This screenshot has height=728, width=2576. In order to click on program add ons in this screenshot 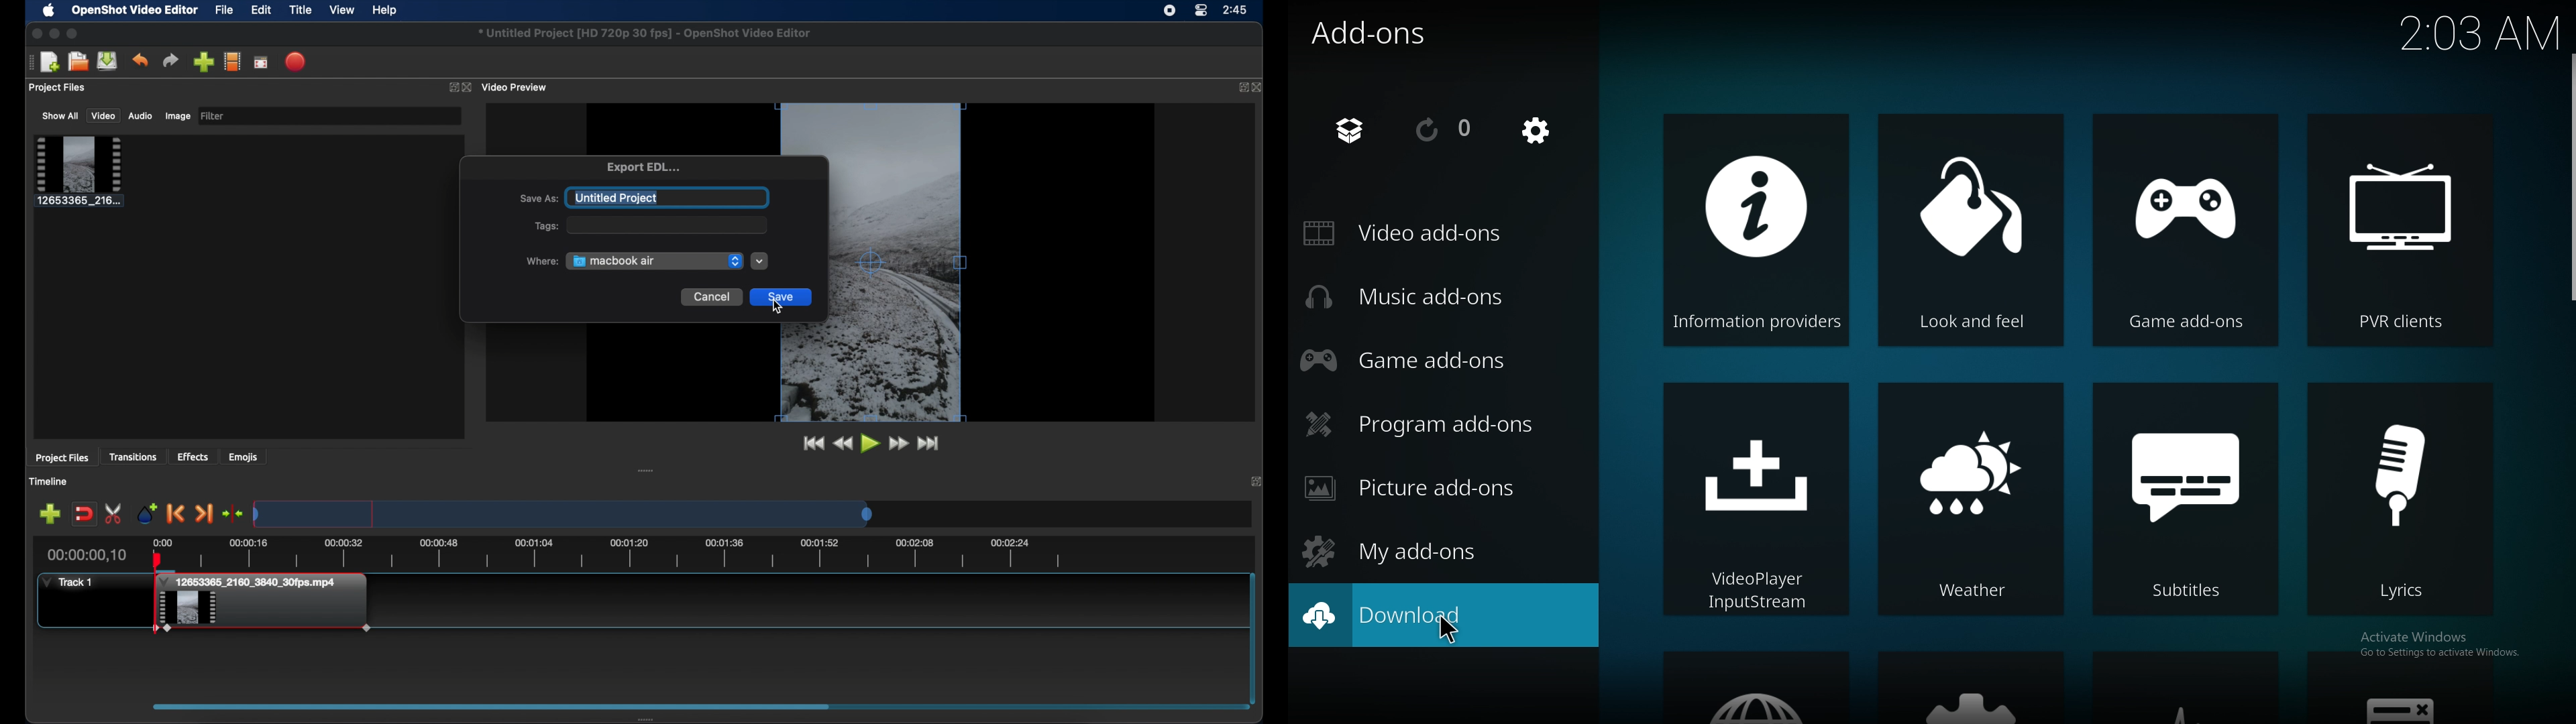, I will do `click(1425, 422)`.